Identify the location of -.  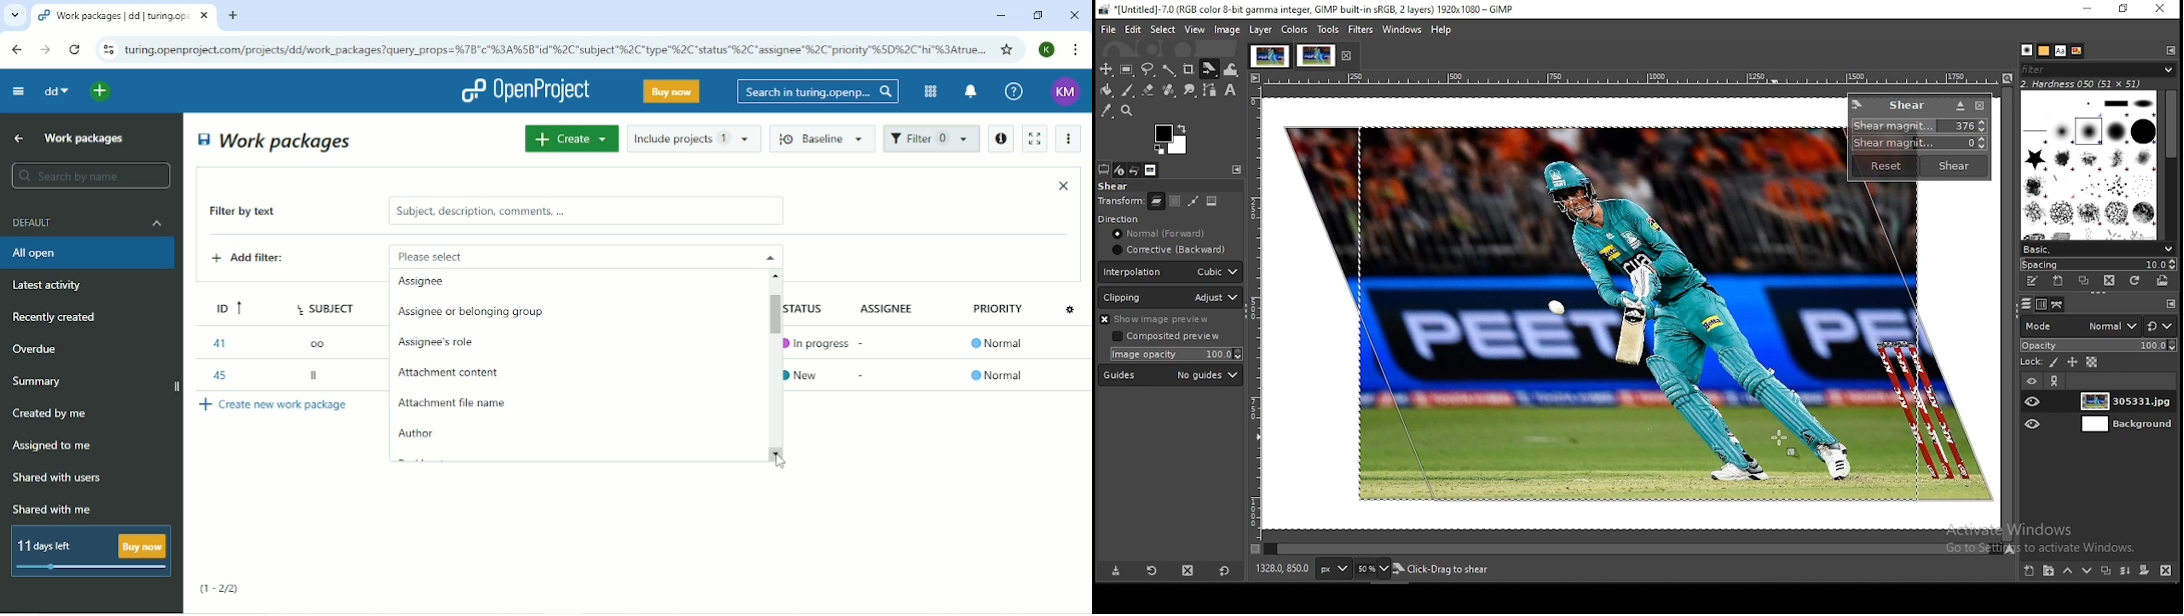
(863, 375).